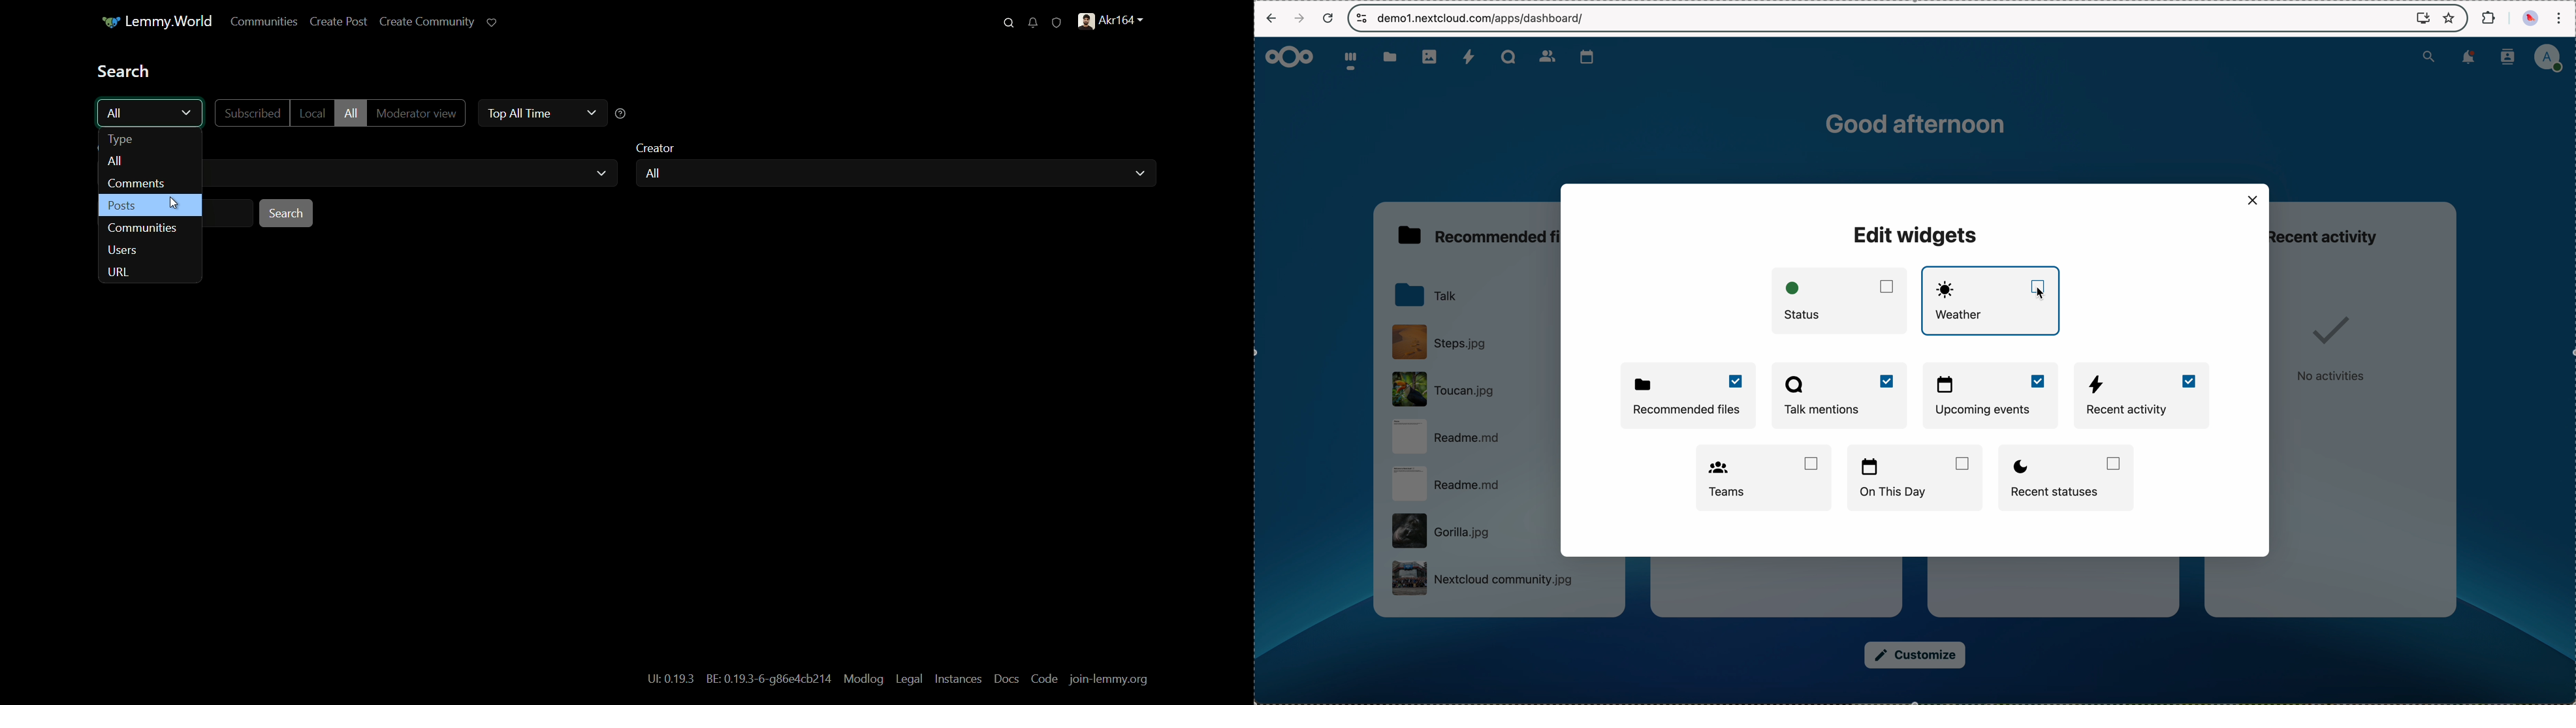  What do you see at coordinates (264, 22) in the screenshot?
I see `communities` at bounding box center [264, 22].